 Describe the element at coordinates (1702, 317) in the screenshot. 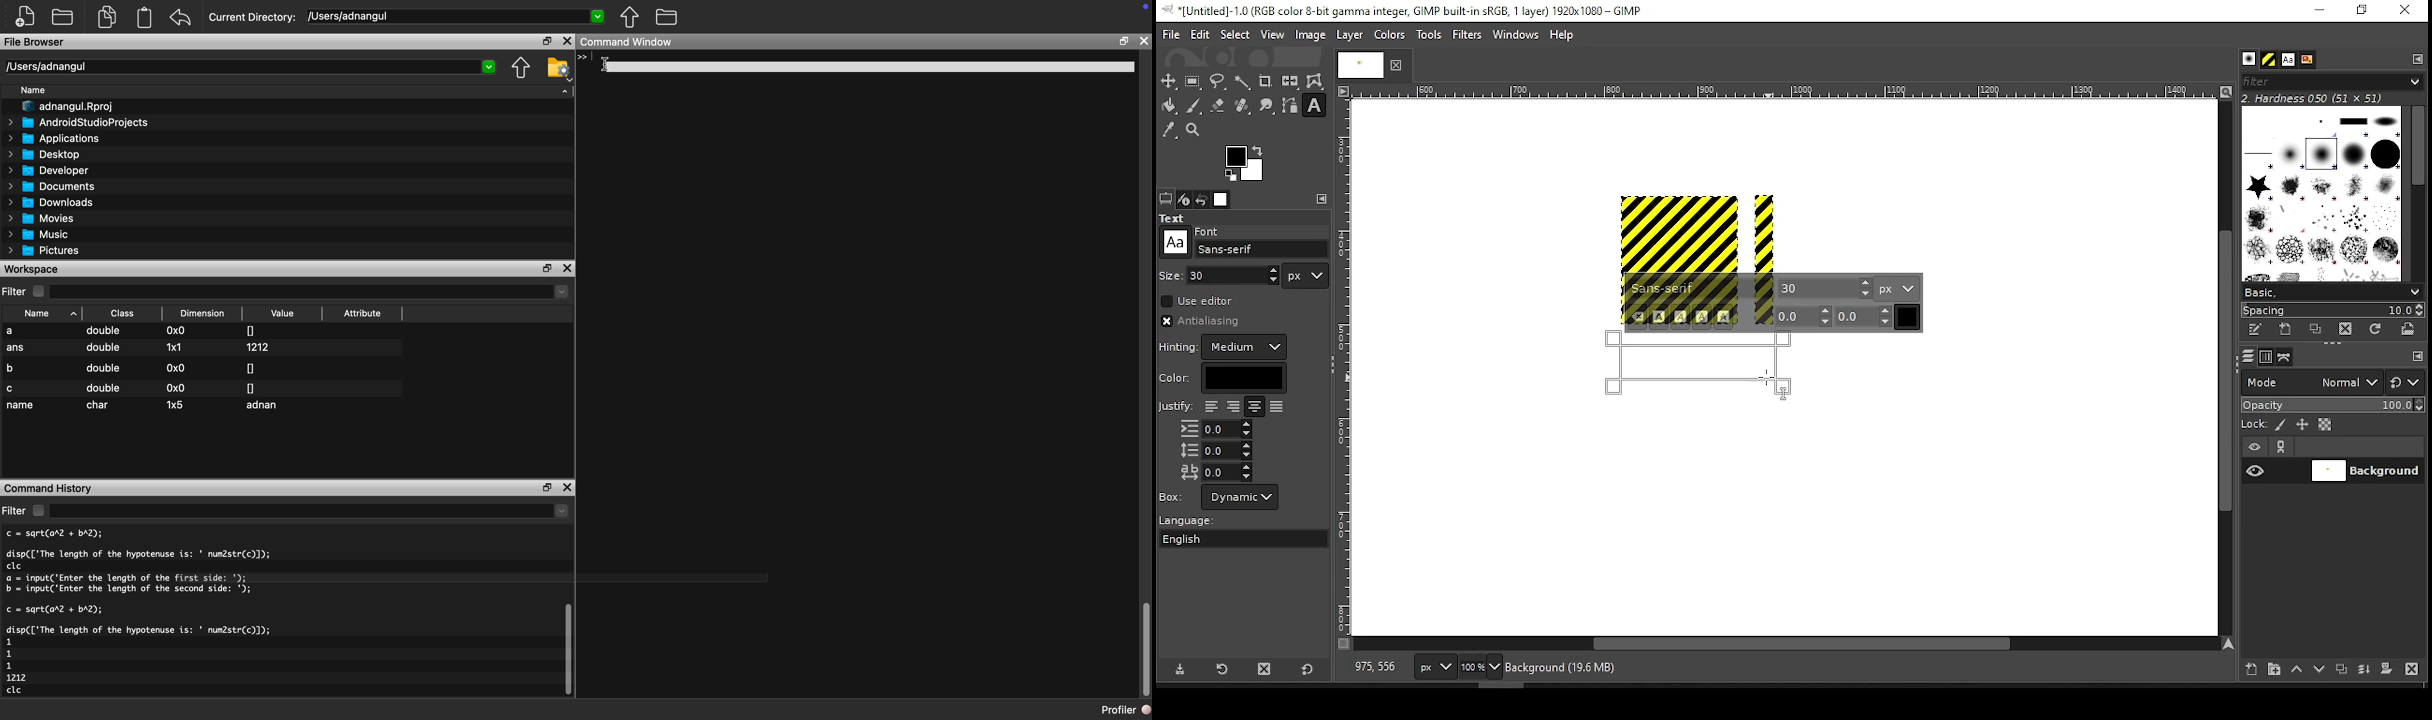

I see `underline` at that location.